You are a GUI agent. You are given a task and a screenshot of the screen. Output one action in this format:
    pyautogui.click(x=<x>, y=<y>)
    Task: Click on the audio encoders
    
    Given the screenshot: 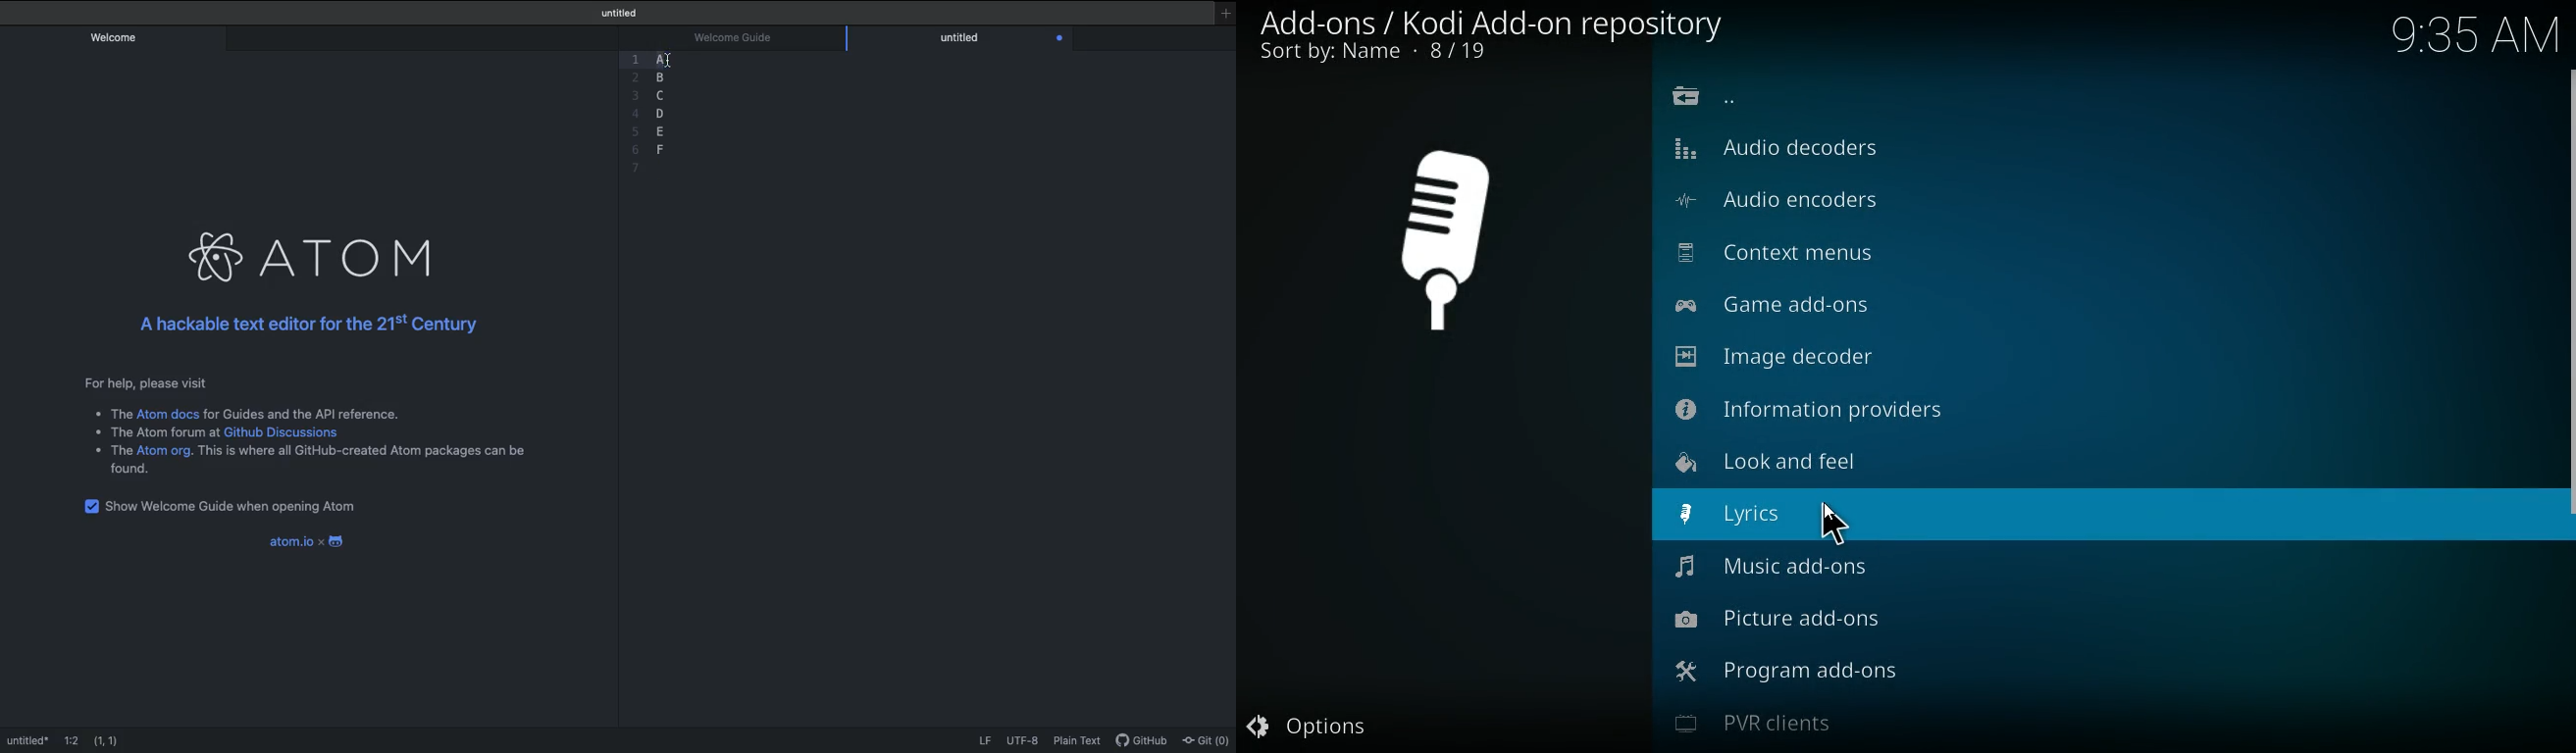 What is the action you would take?
    pyautogui.click(x=1810, y=204)
    